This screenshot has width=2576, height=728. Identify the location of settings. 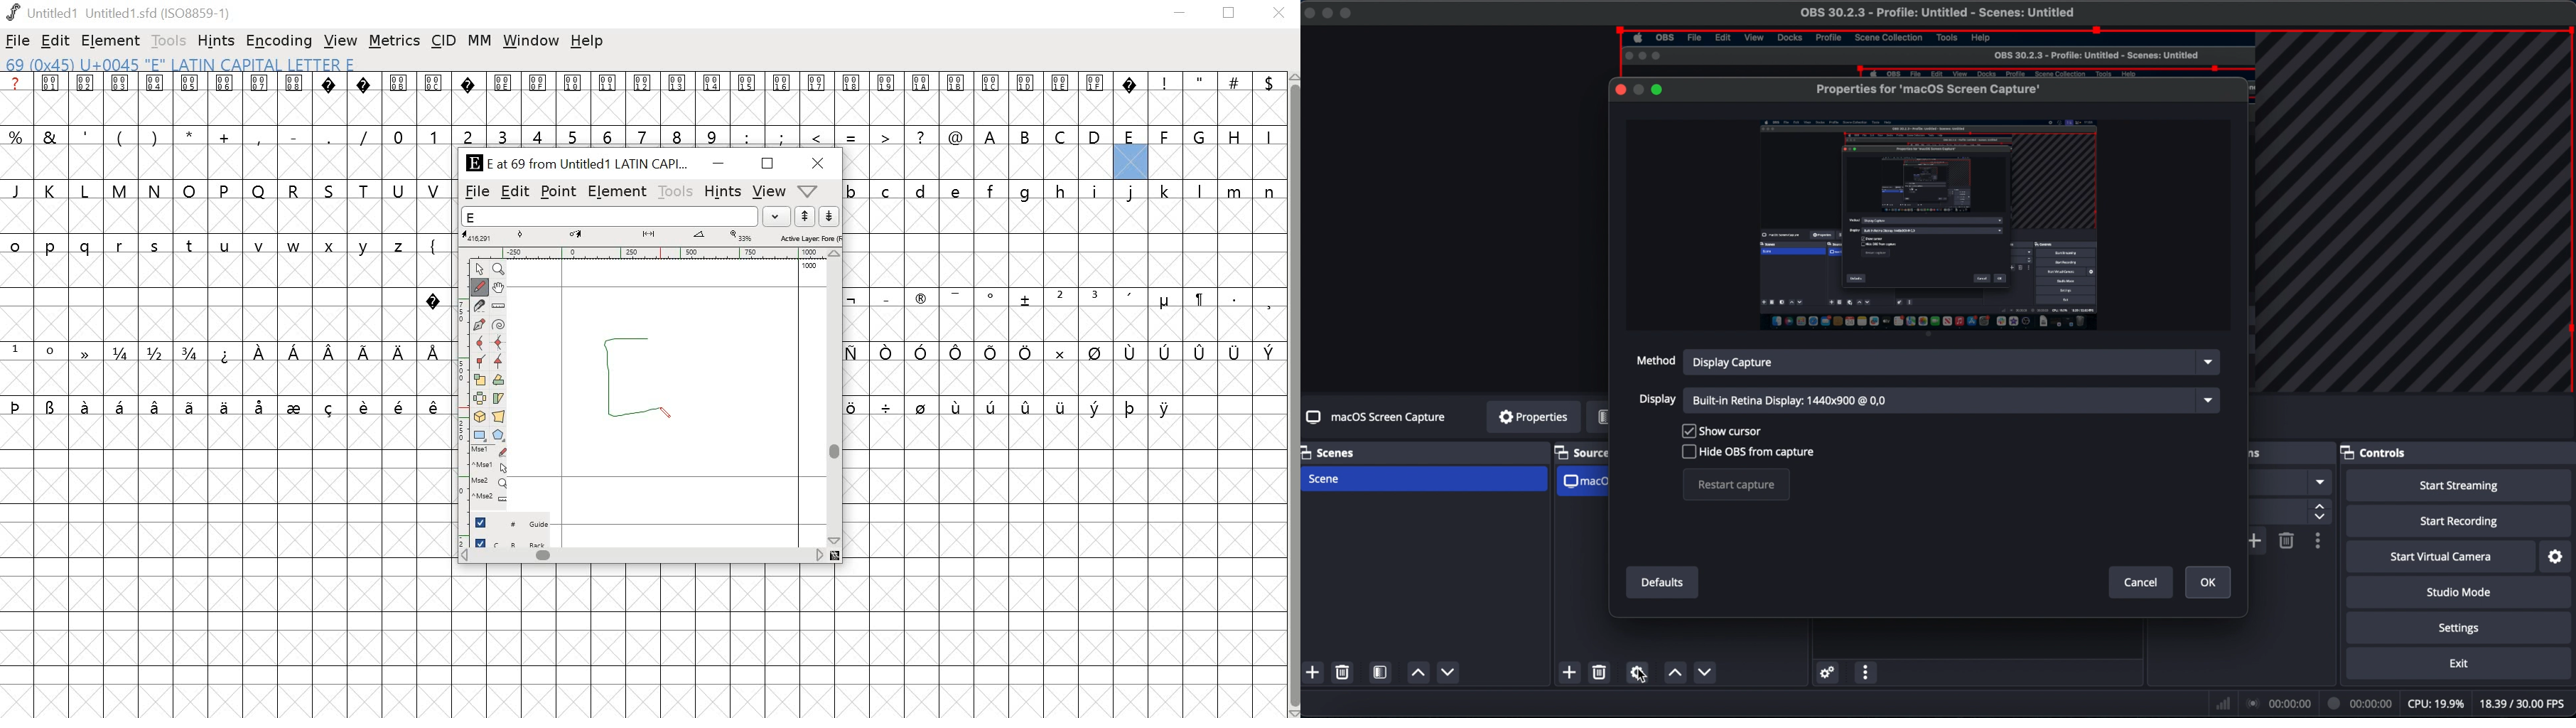
(2462, 629).